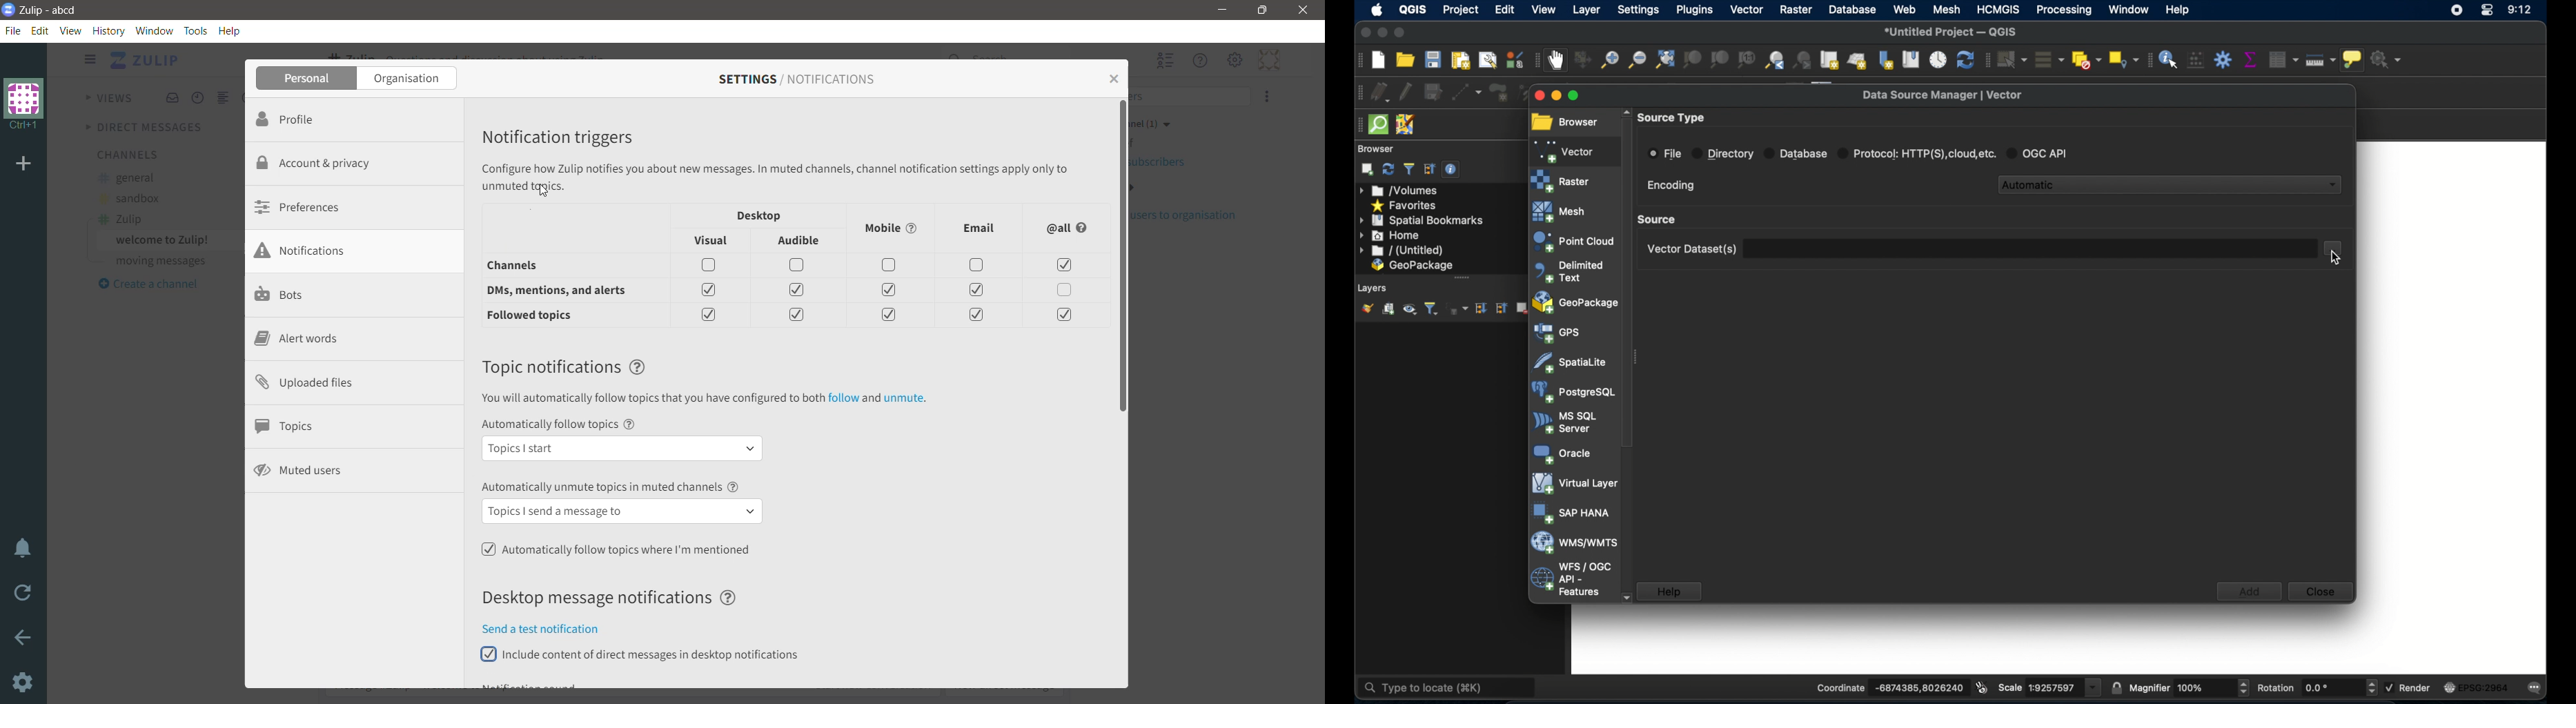  Describe the element at coordinates (1858, 62) in the screenshot. I see `new 3d map view` at that location.